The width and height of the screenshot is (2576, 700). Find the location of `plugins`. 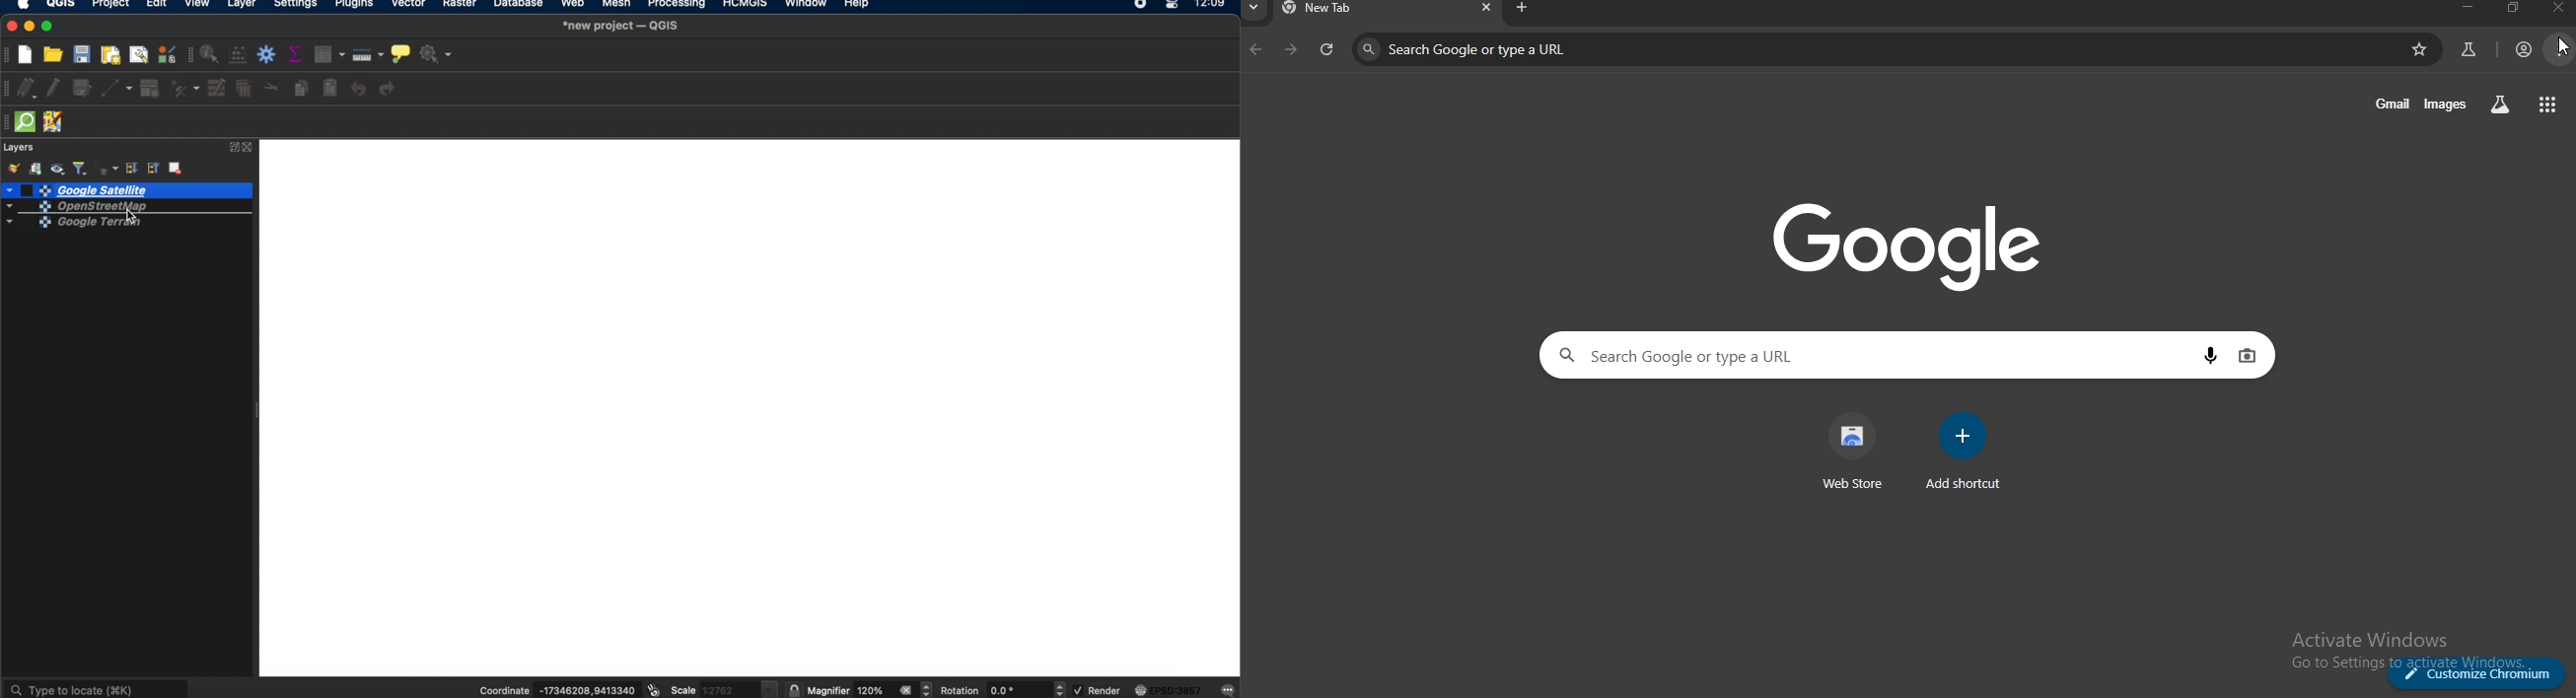

plugins is located at coordinates (355, 5).